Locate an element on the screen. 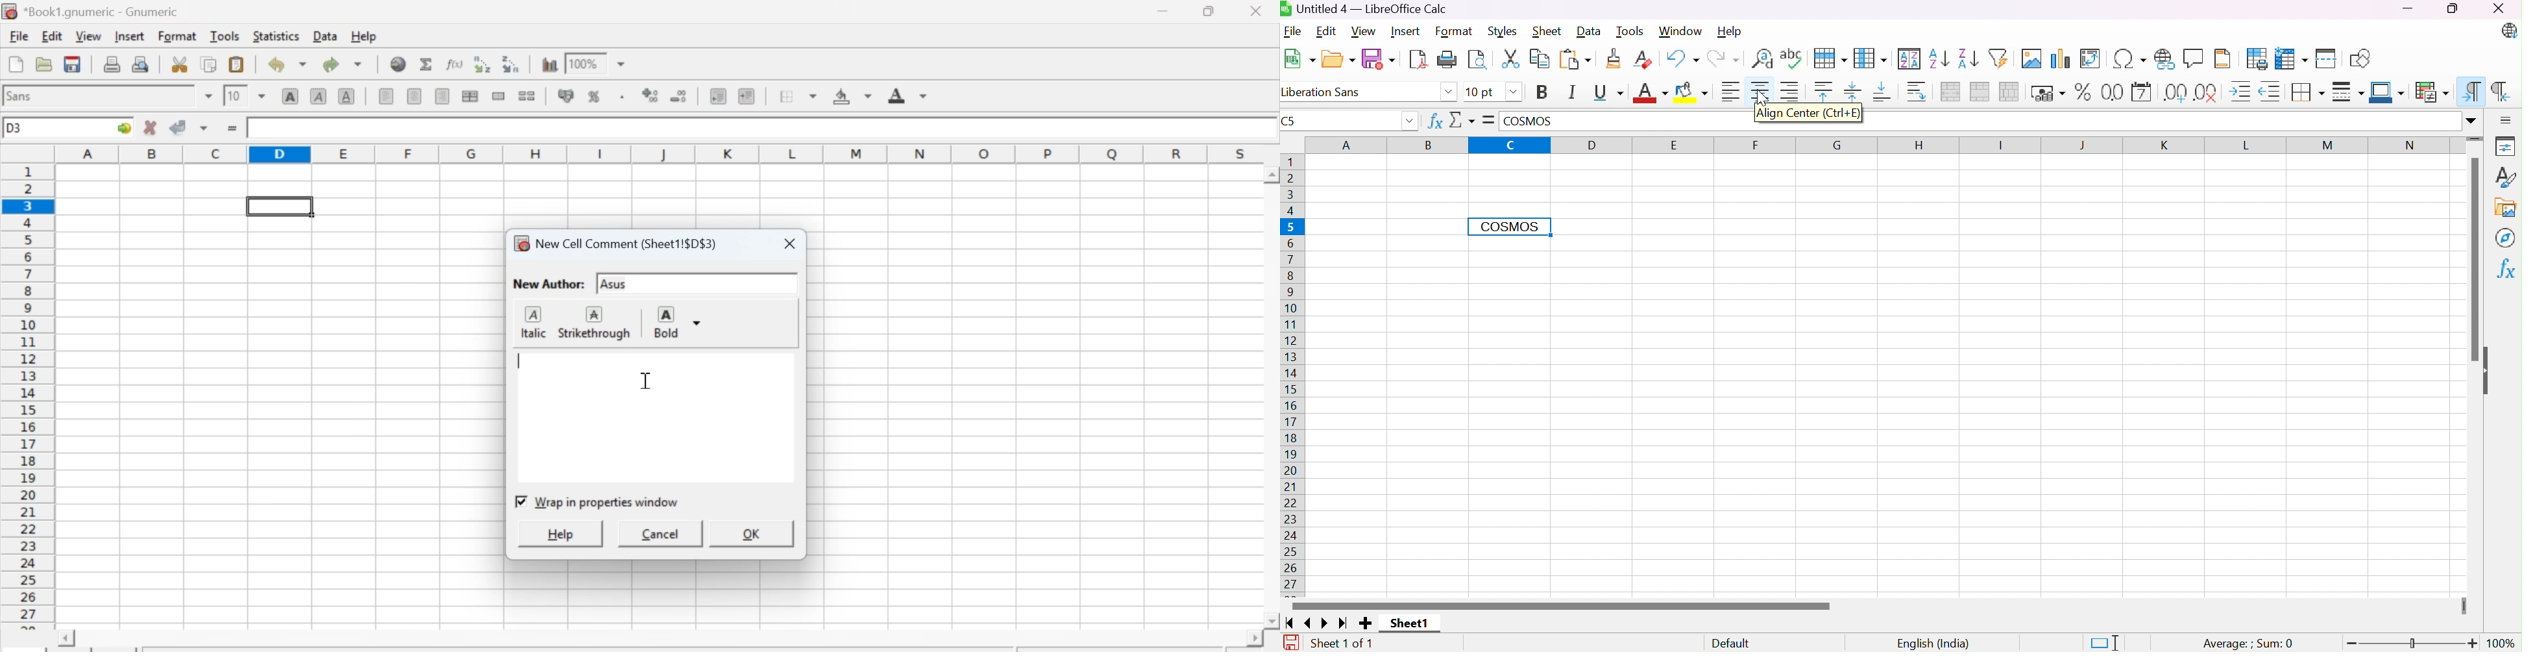 The width and height of the screenshot is (2548, 672). Column is located at coordinates (1872, 58).